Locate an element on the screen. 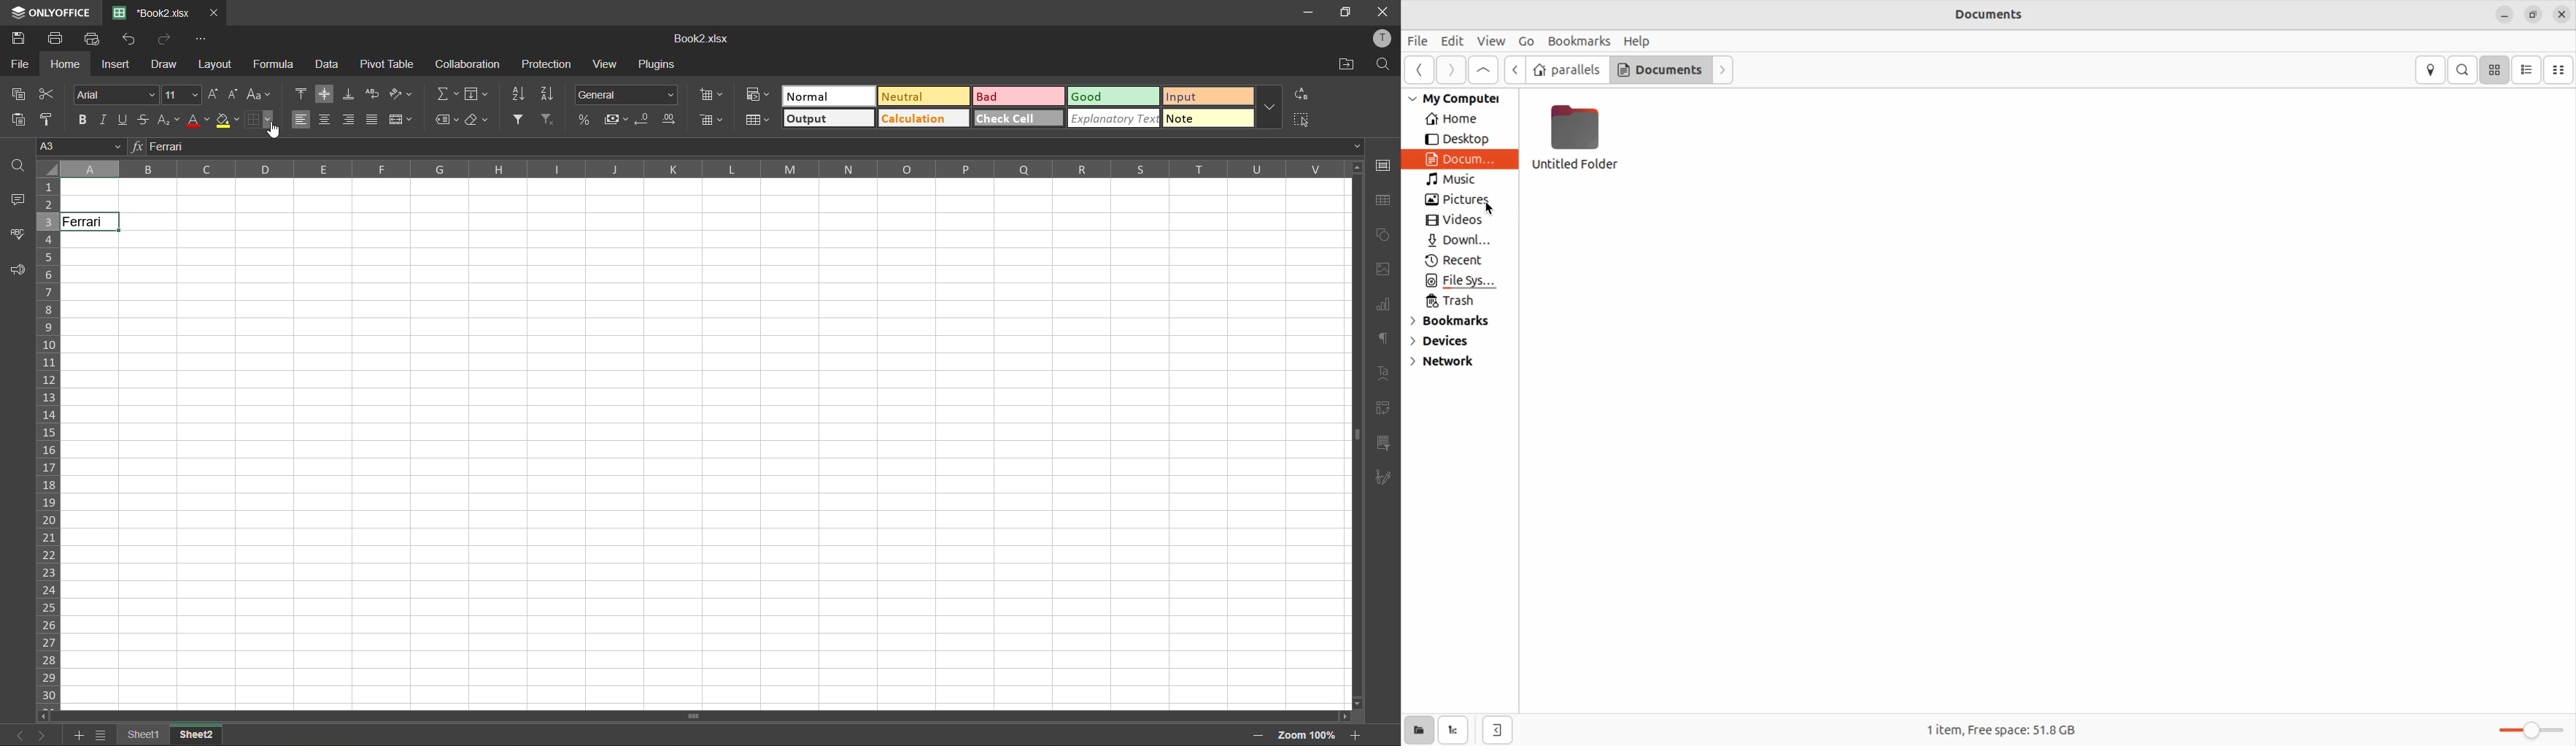 The width and height of the screenshot is (2576, 756). table is located at coordinates (1384, 200).